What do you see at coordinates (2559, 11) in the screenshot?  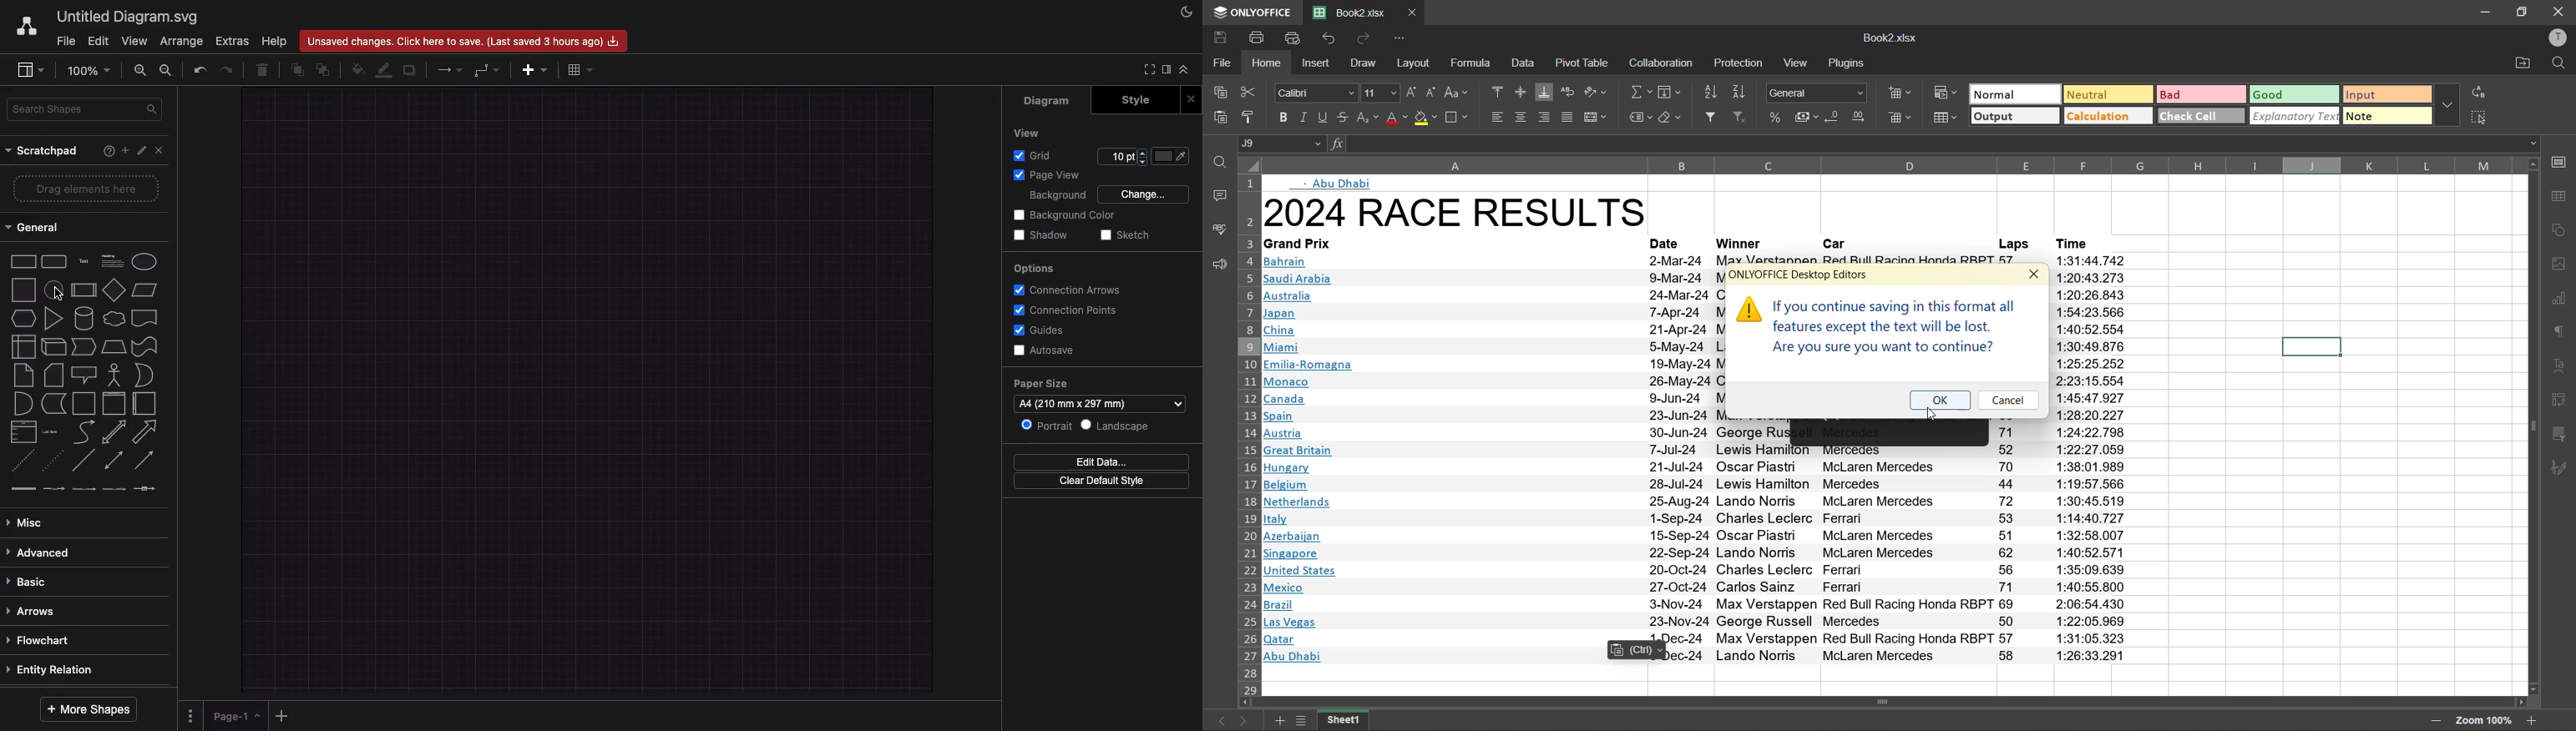 I see `close` at bounding box center [2559, 11].